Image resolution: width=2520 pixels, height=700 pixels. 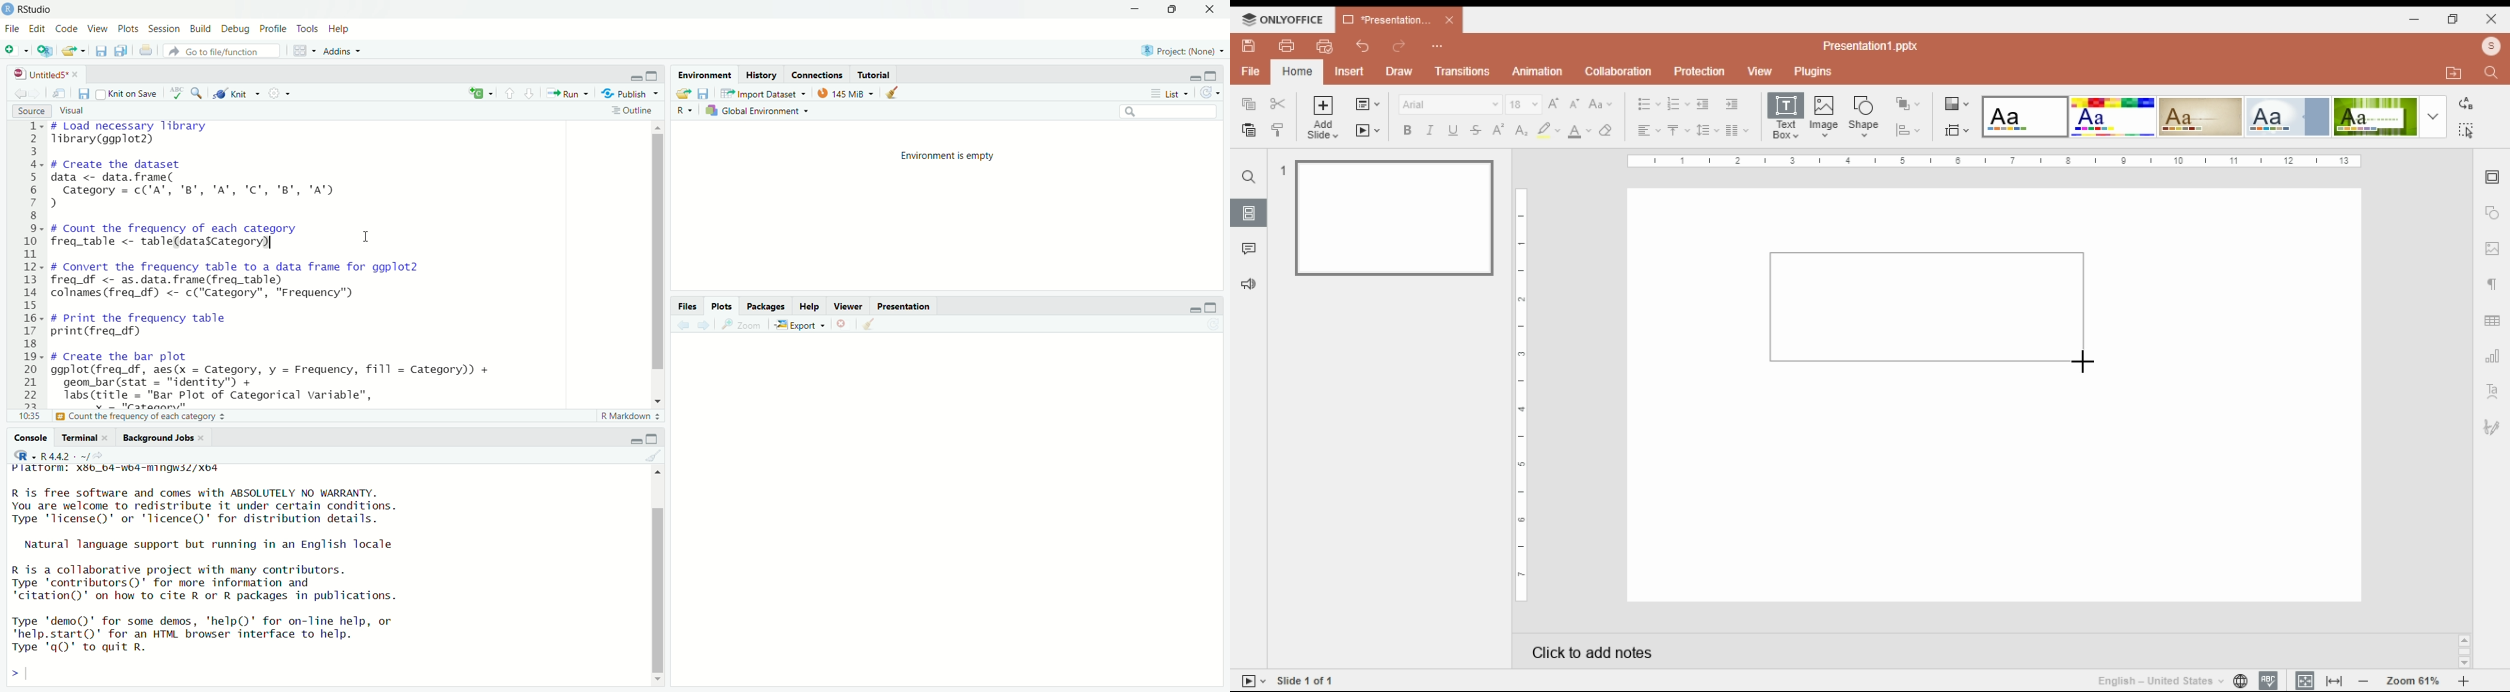 I want to click on font size, so click(x=1523, y=104).